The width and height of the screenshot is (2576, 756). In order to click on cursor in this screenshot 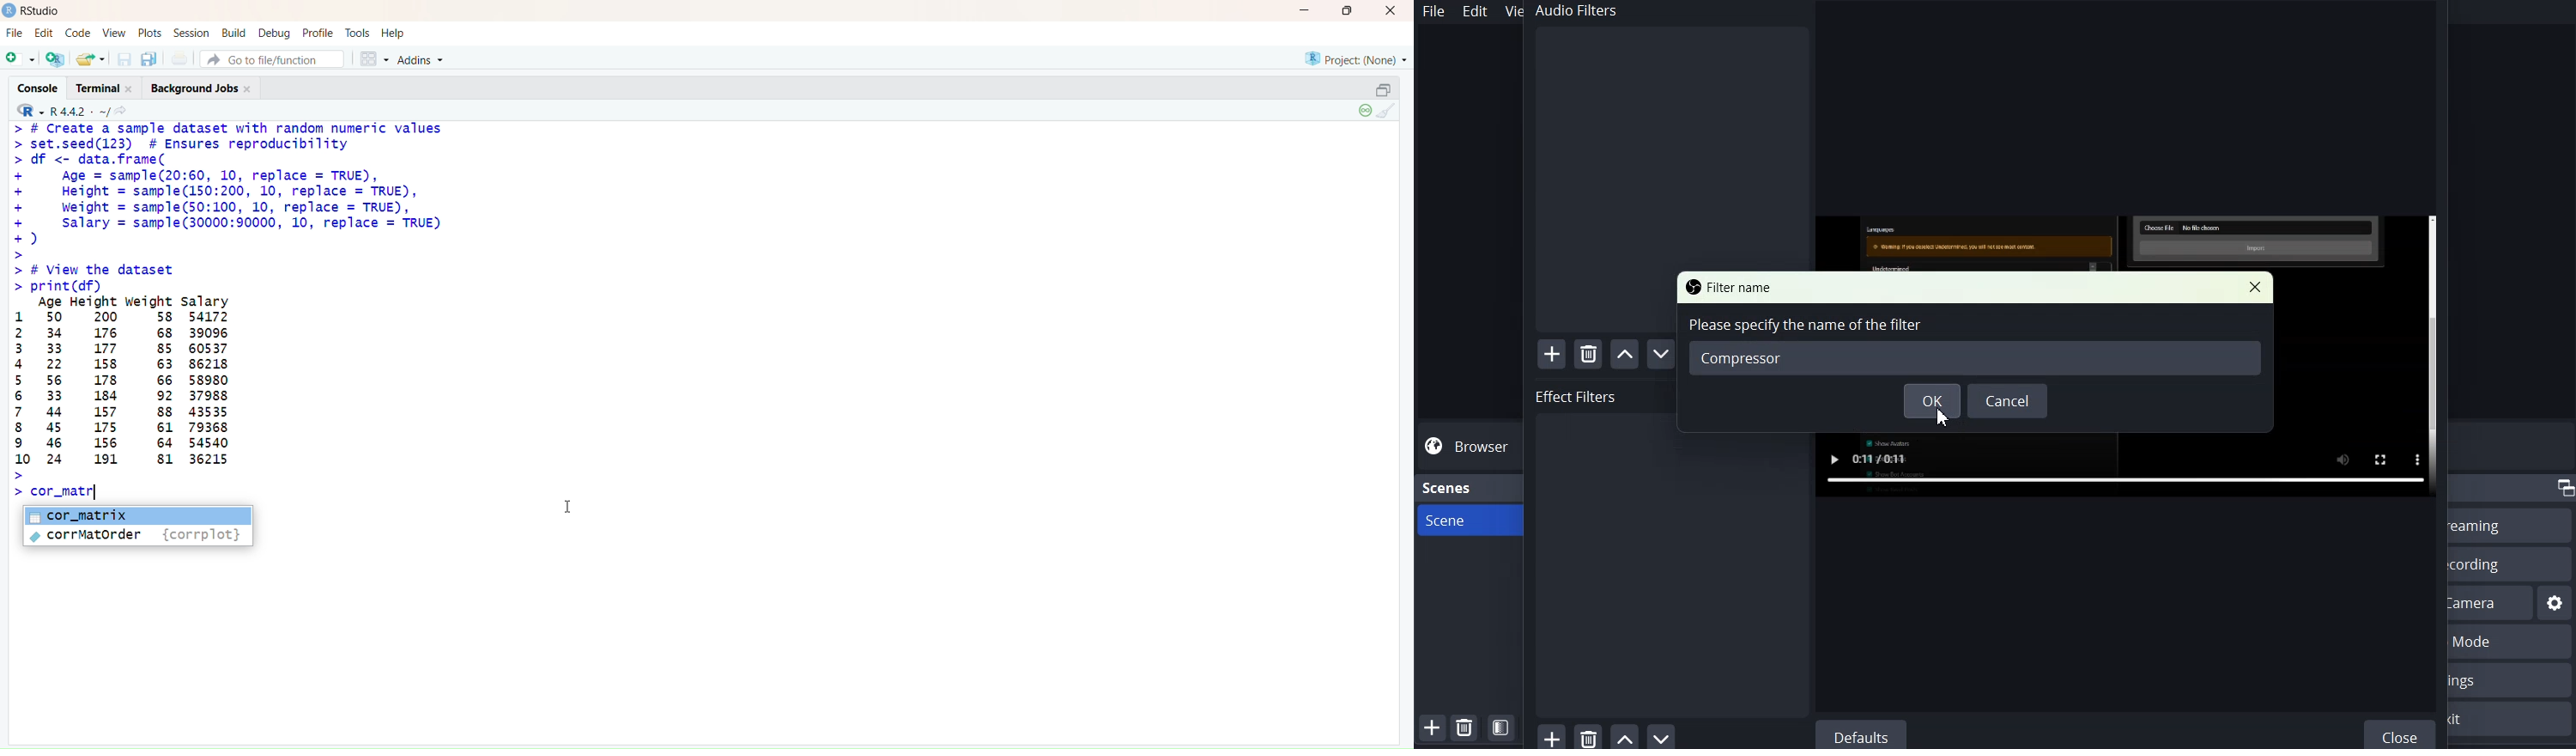, I will do `click(1942, 418)`.